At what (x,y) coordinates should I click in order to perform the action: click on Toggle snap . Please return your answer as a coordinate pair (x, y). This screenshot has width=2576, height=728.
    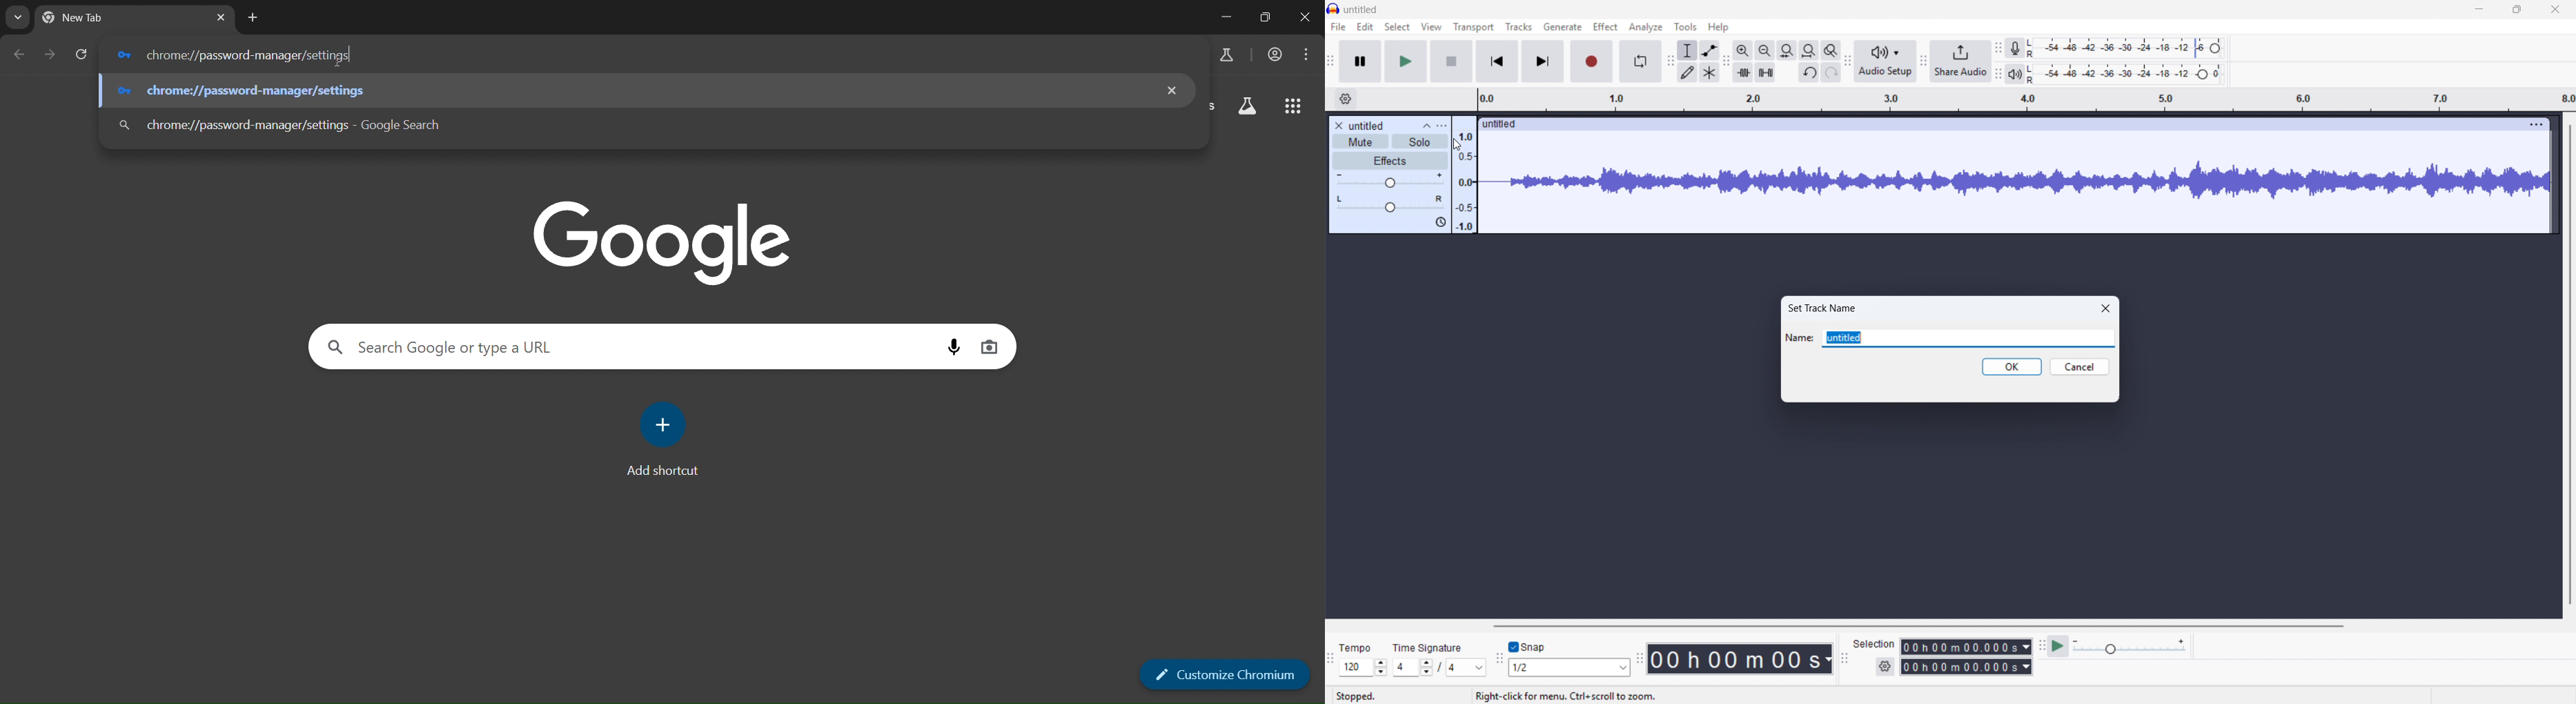
    Looking at the image, I should click on (1528, 647).